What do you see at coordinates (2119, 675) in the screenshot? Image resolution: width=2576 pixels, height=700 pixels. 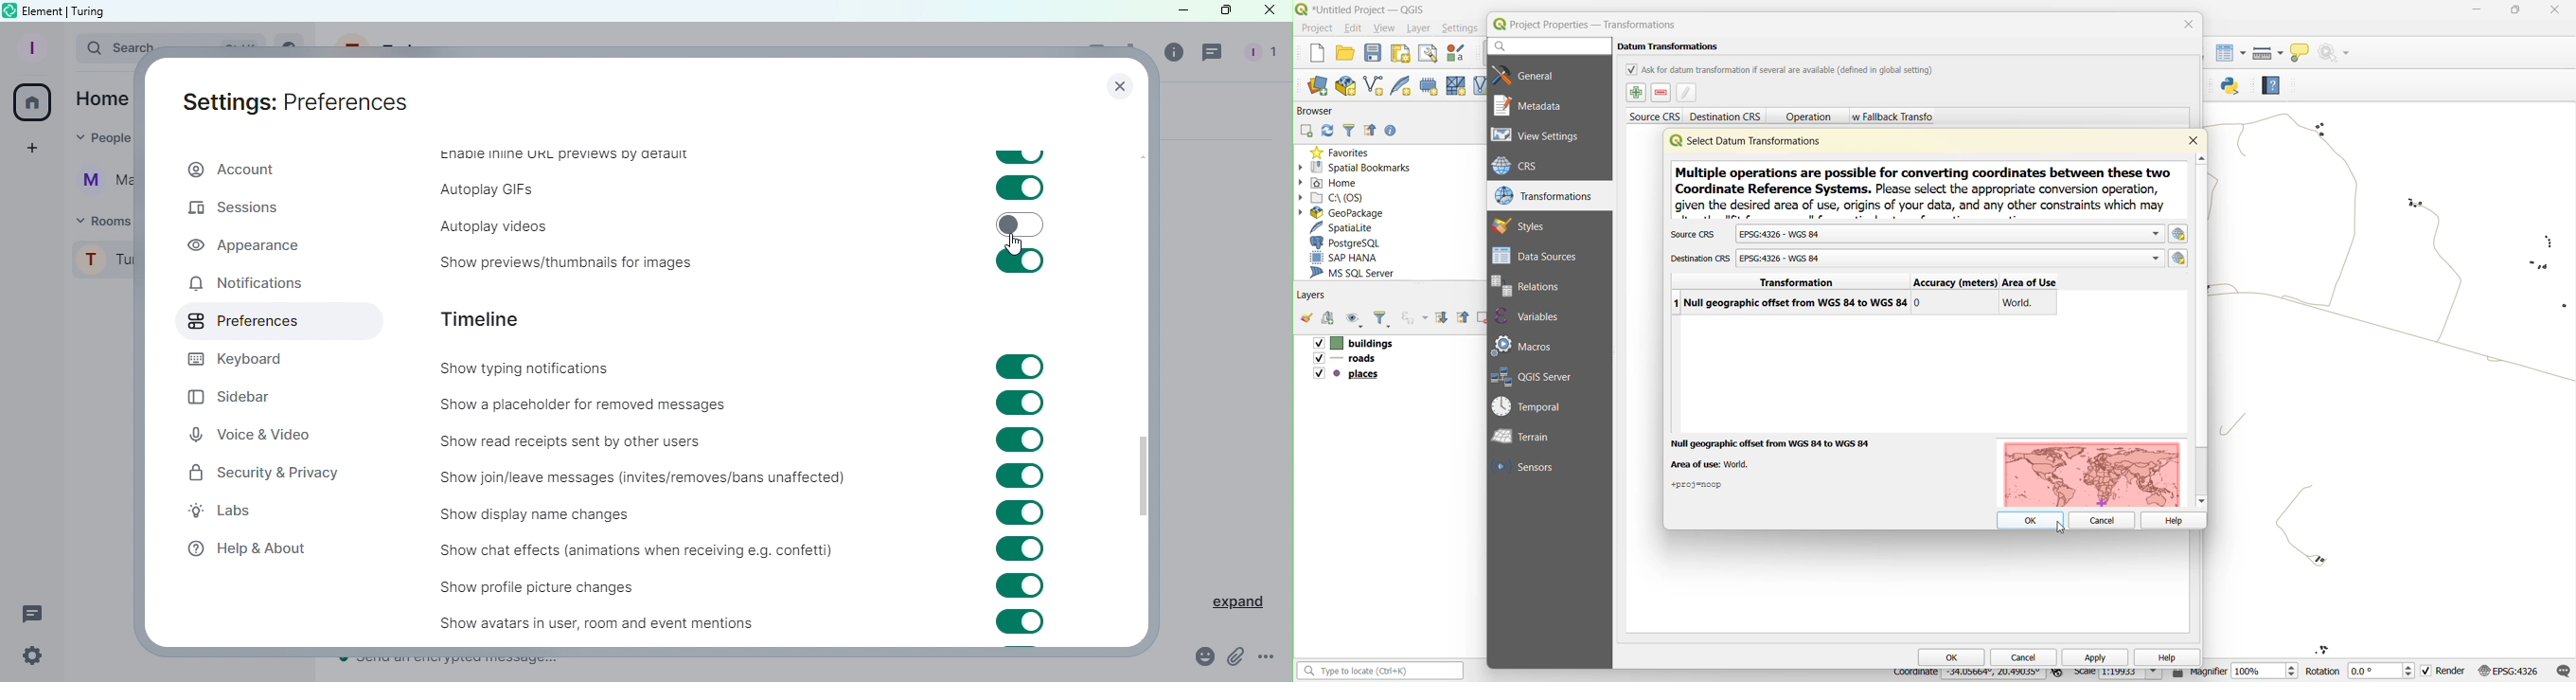 I see `scale` at bounding box center [2119, 675].